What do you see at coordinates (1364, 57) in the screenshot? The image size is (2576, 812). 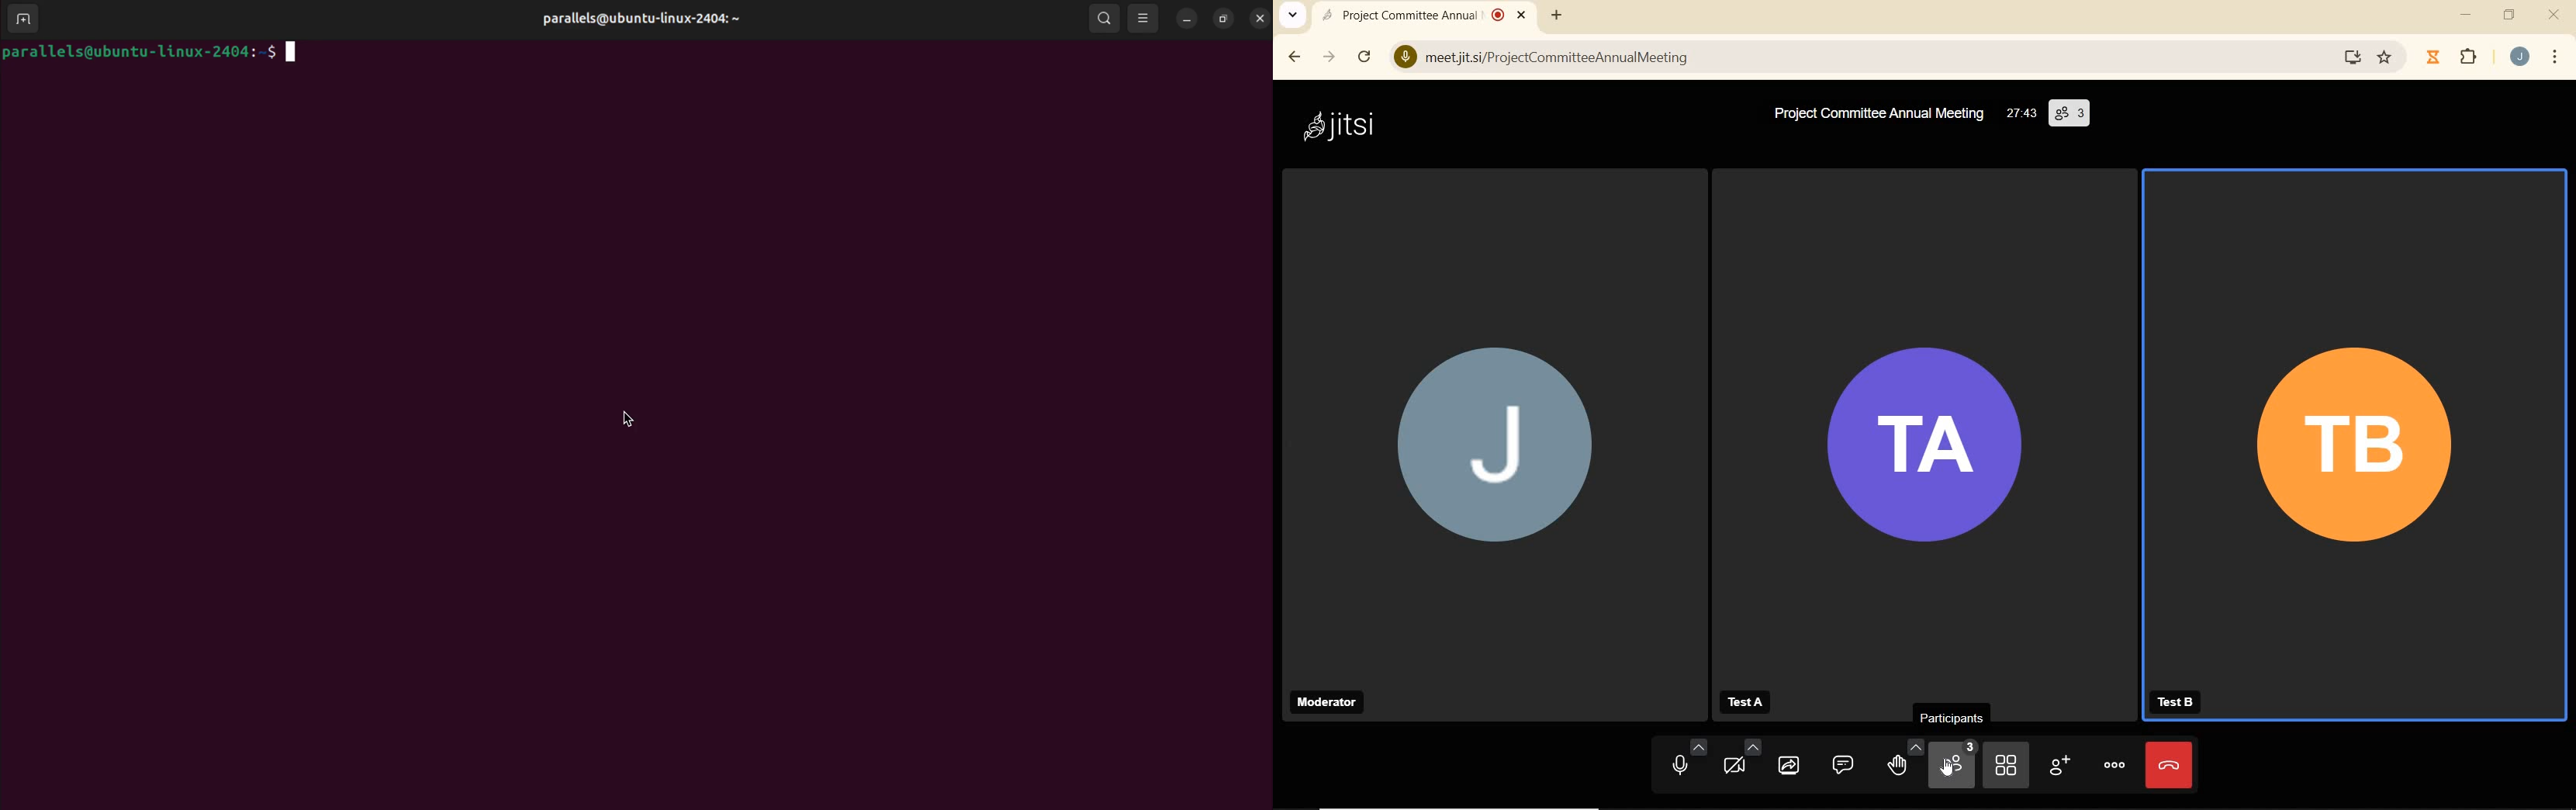 I see `RELOAD` at bounding box center [1364, 57].